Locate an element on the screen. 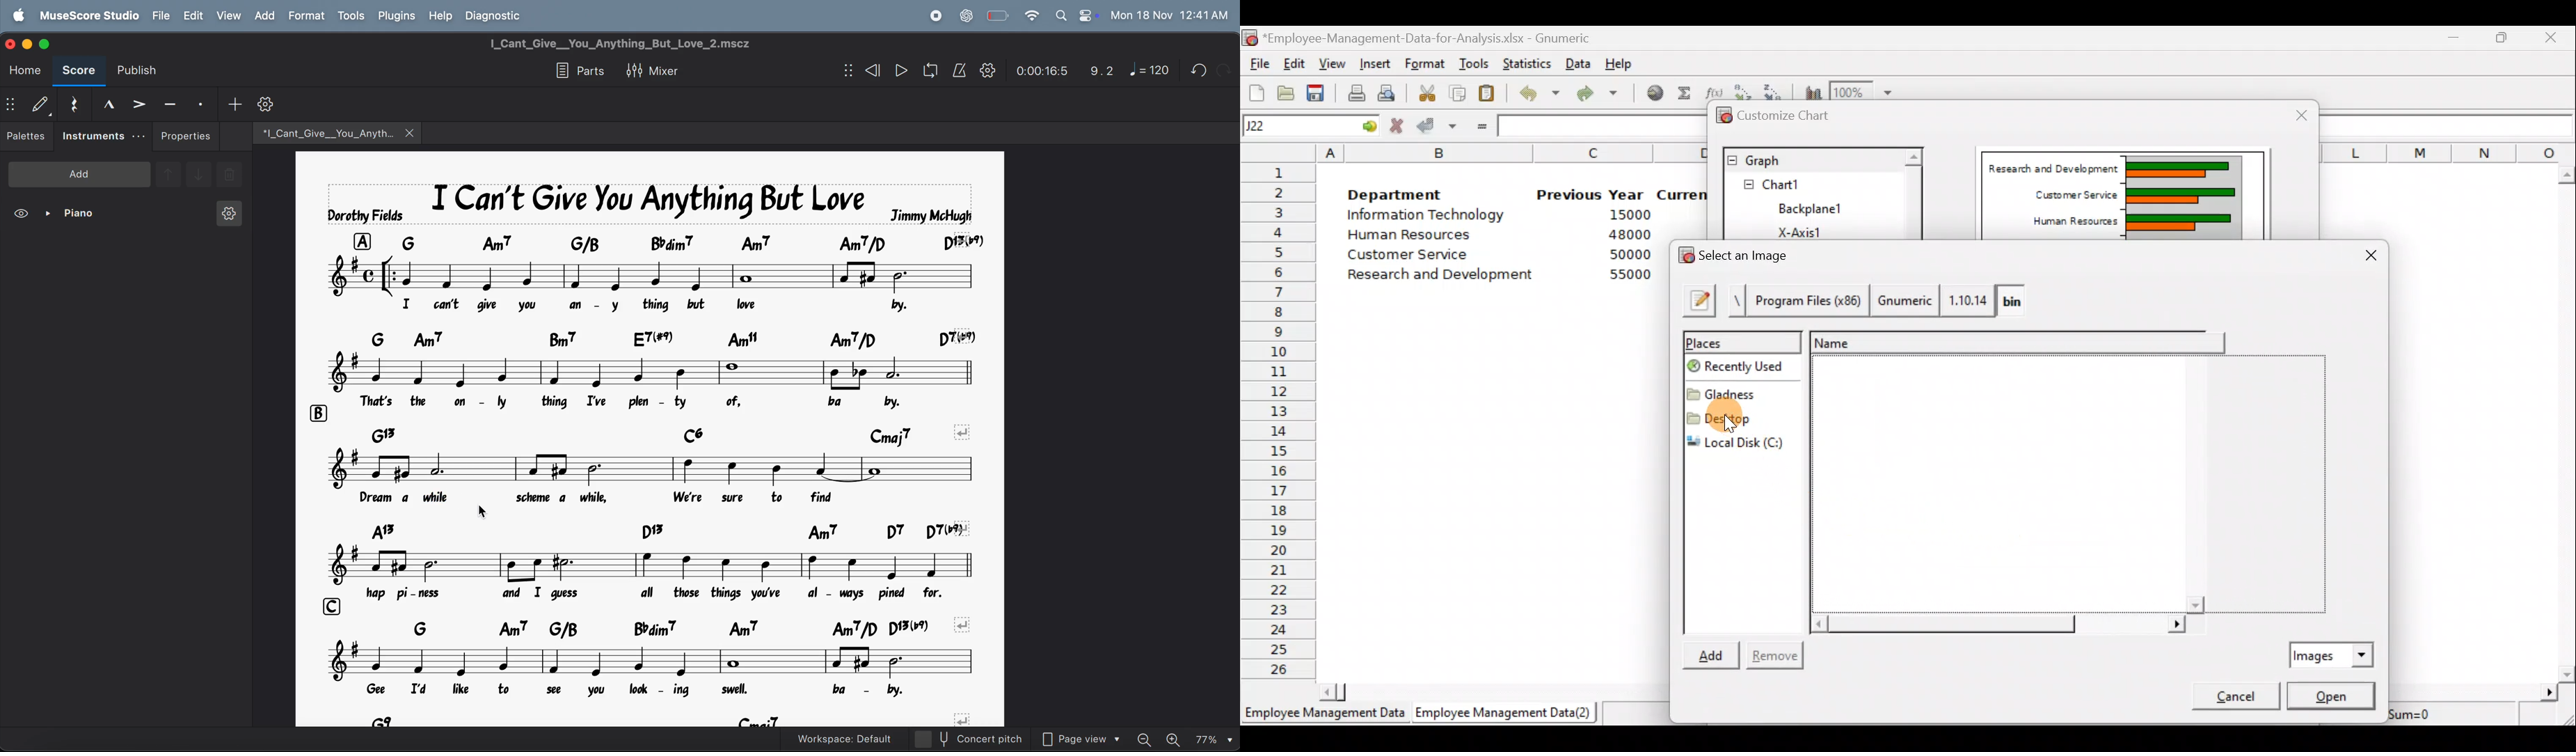 This screenshot has width=2576, height=756. Cursor on desktop is located at coordinates (1742, 419).